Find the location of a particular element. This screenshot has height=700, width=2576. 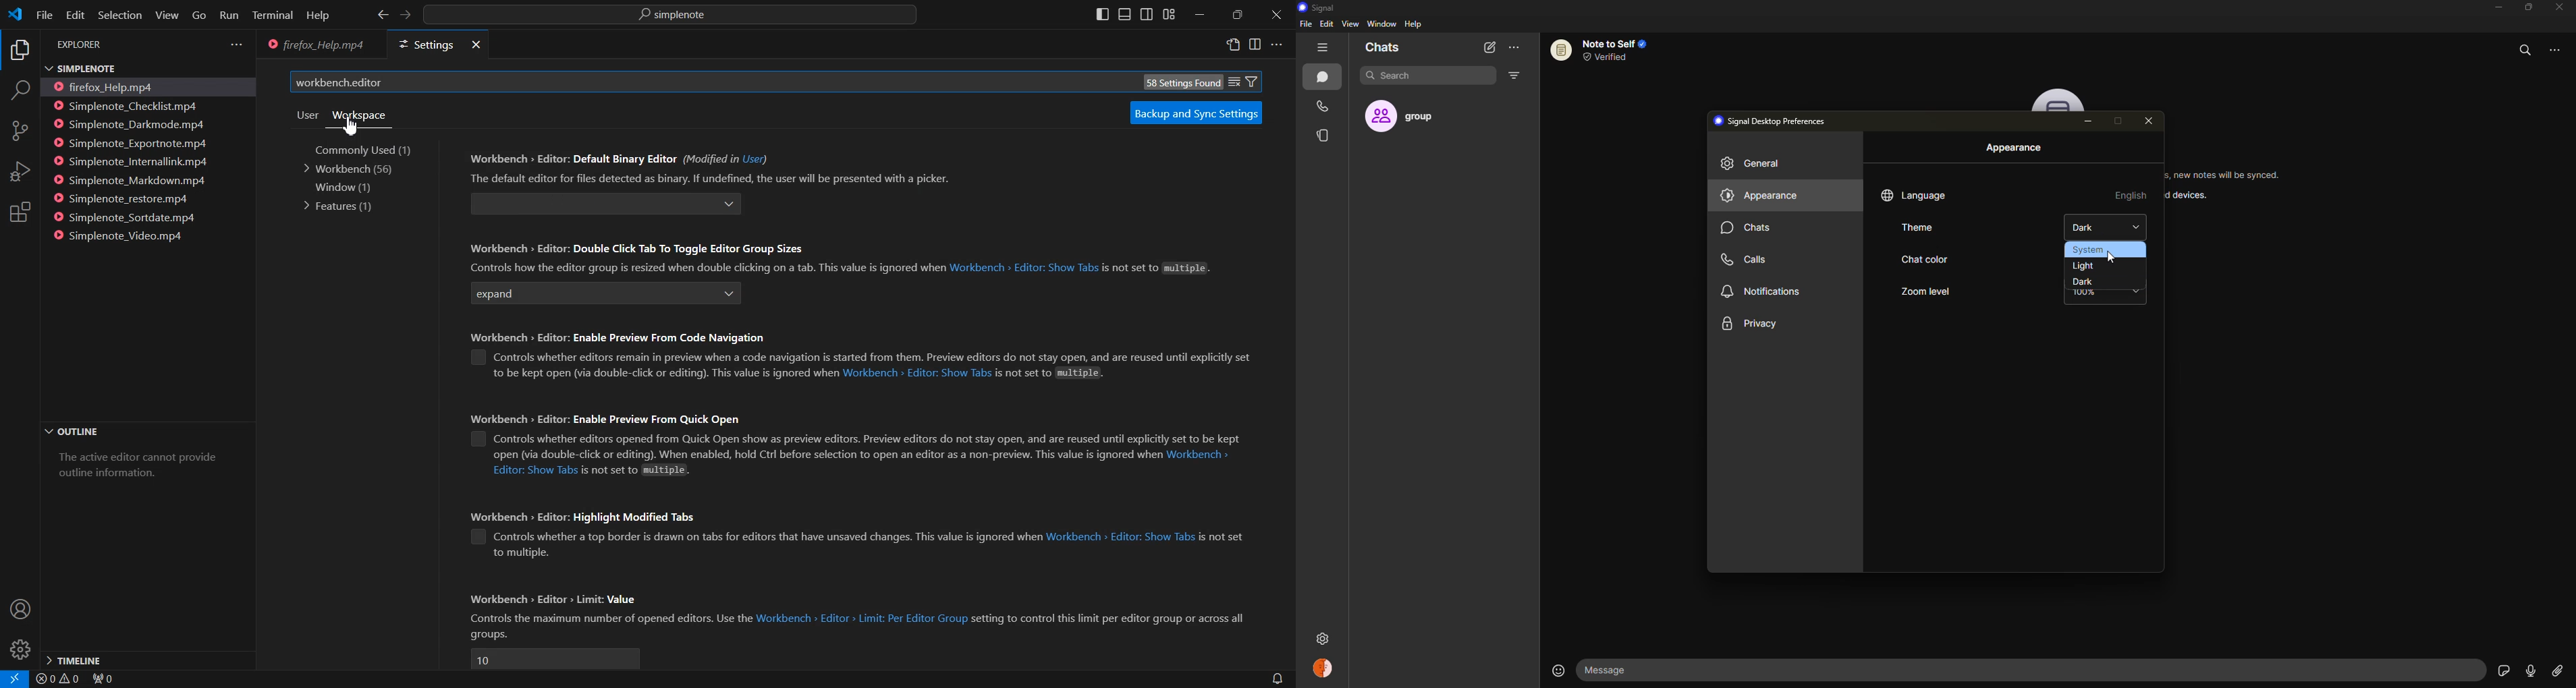

minimize is located at coordinates (2492, 9).